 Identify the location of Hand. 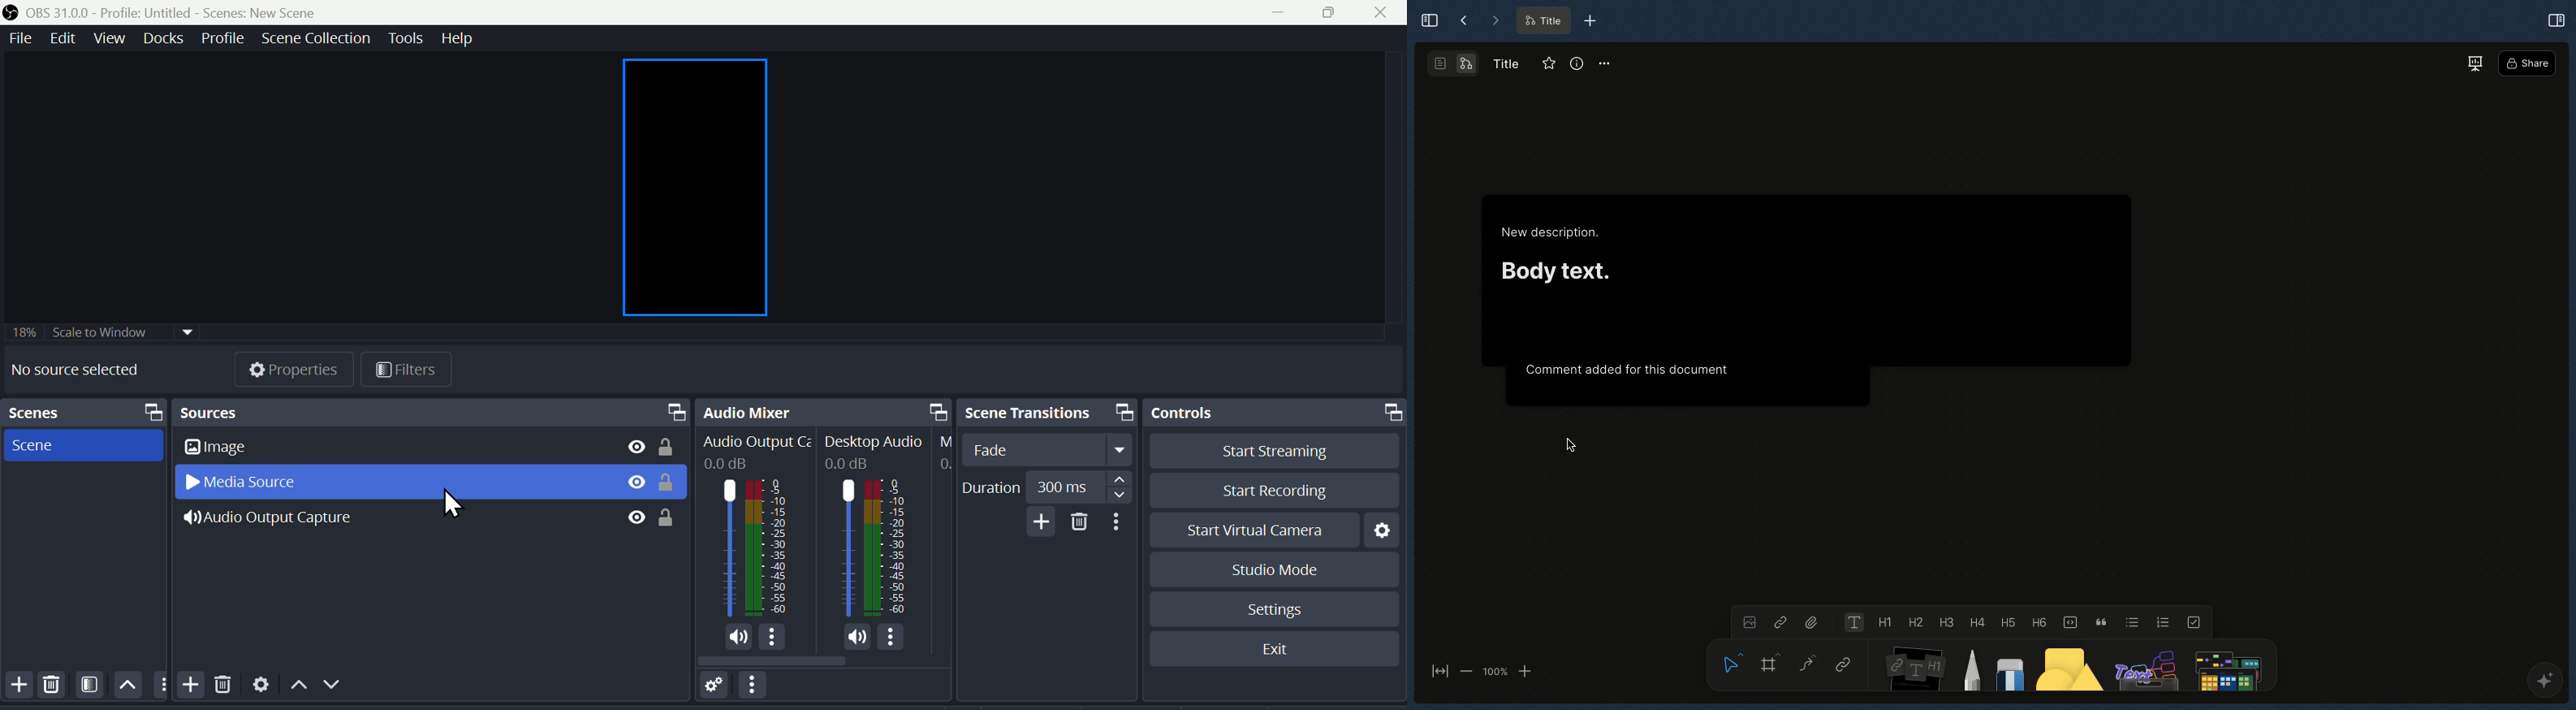
(1728, 660).